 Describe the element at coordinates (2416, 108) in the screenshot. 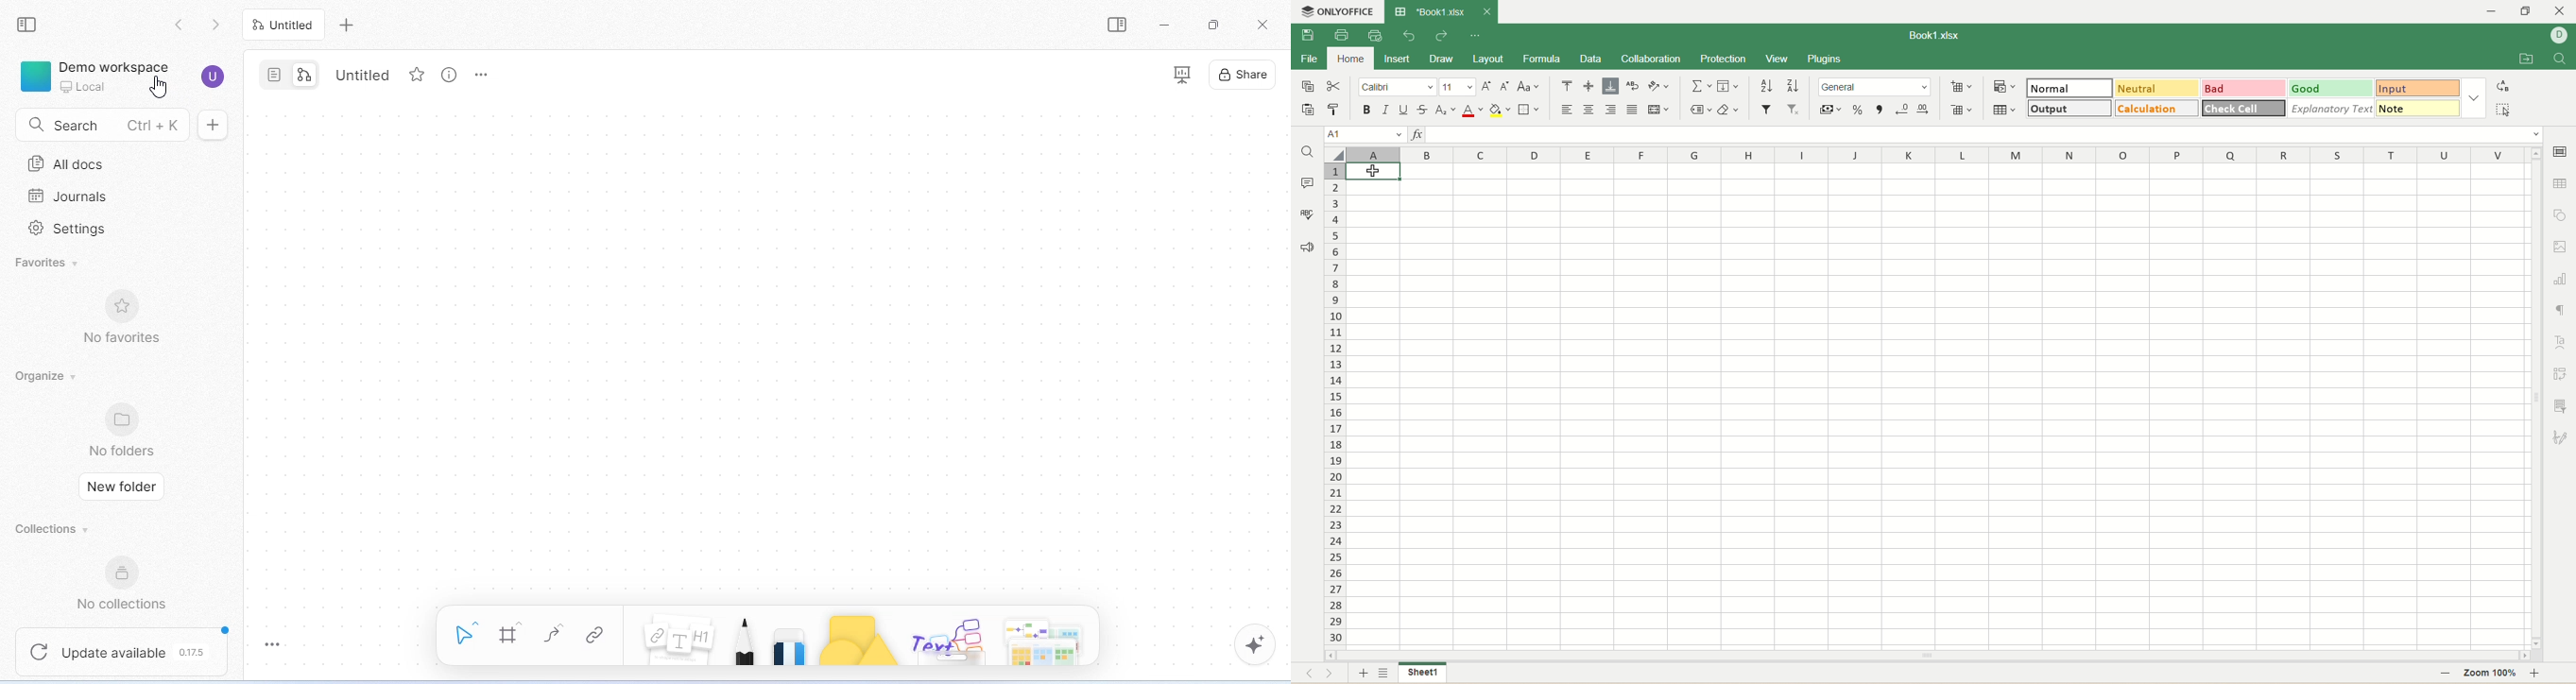

I see `note` at that location.